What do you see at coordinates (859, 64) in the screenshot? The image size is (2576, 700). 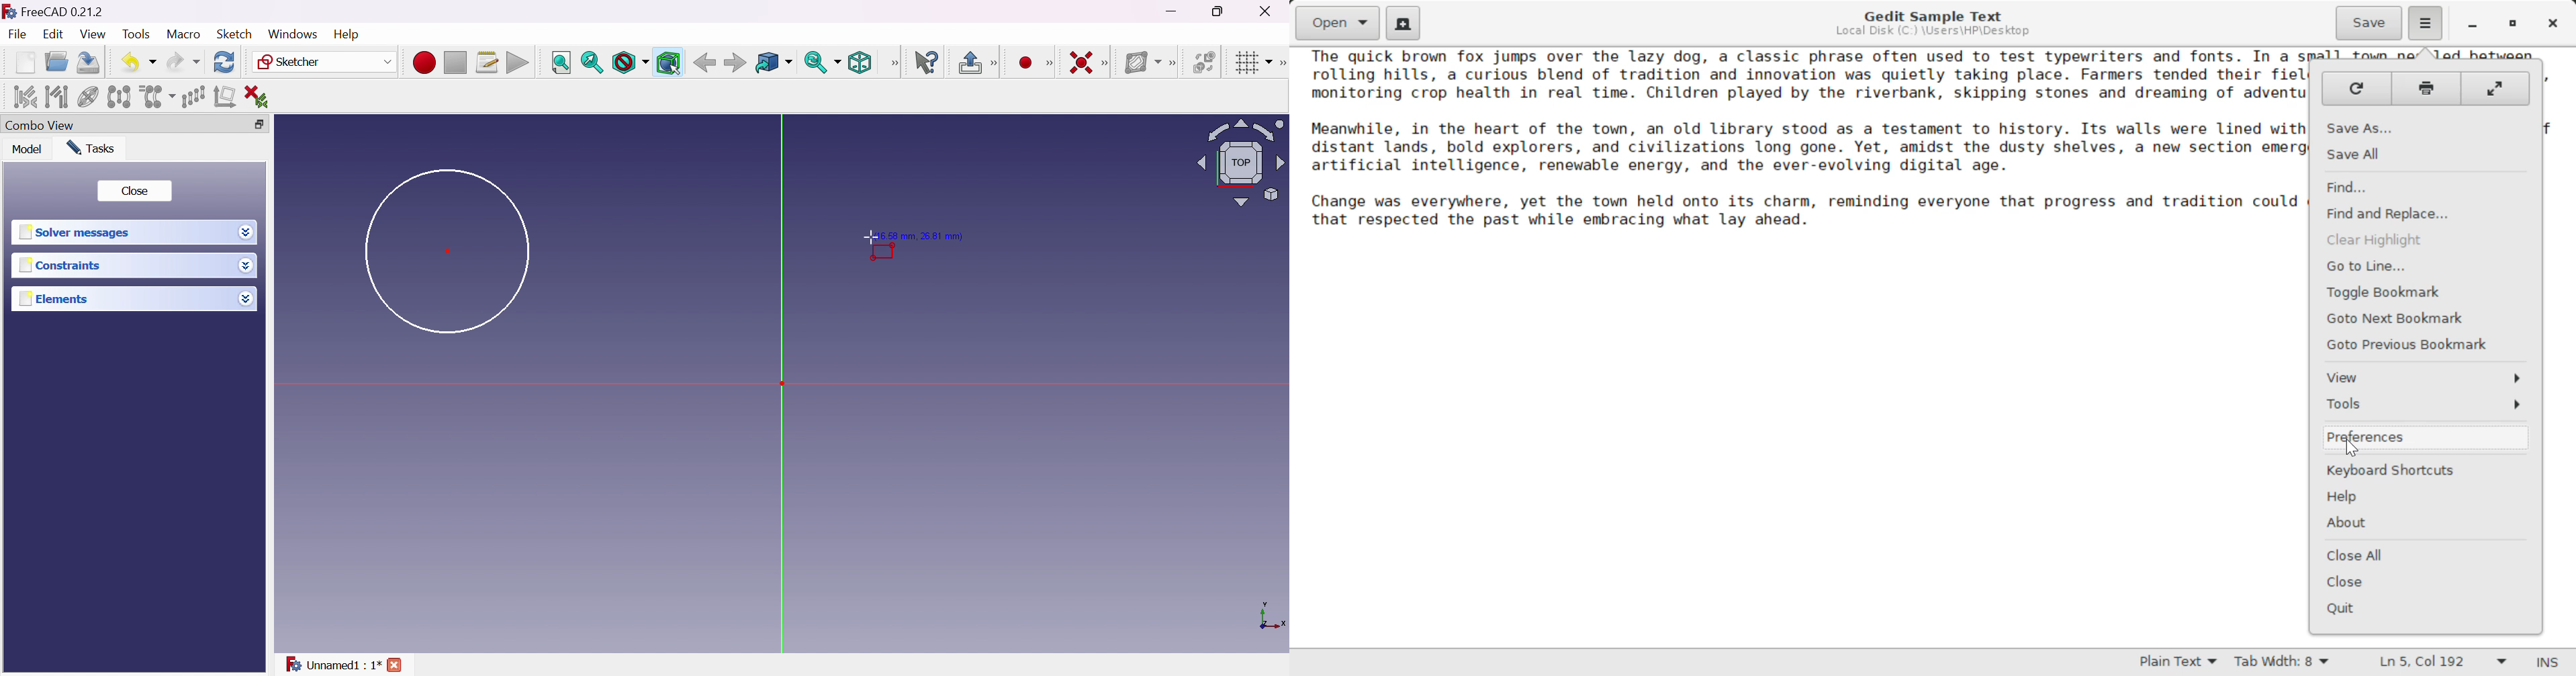 I see `Isometric` at bounding box center [859, 64].